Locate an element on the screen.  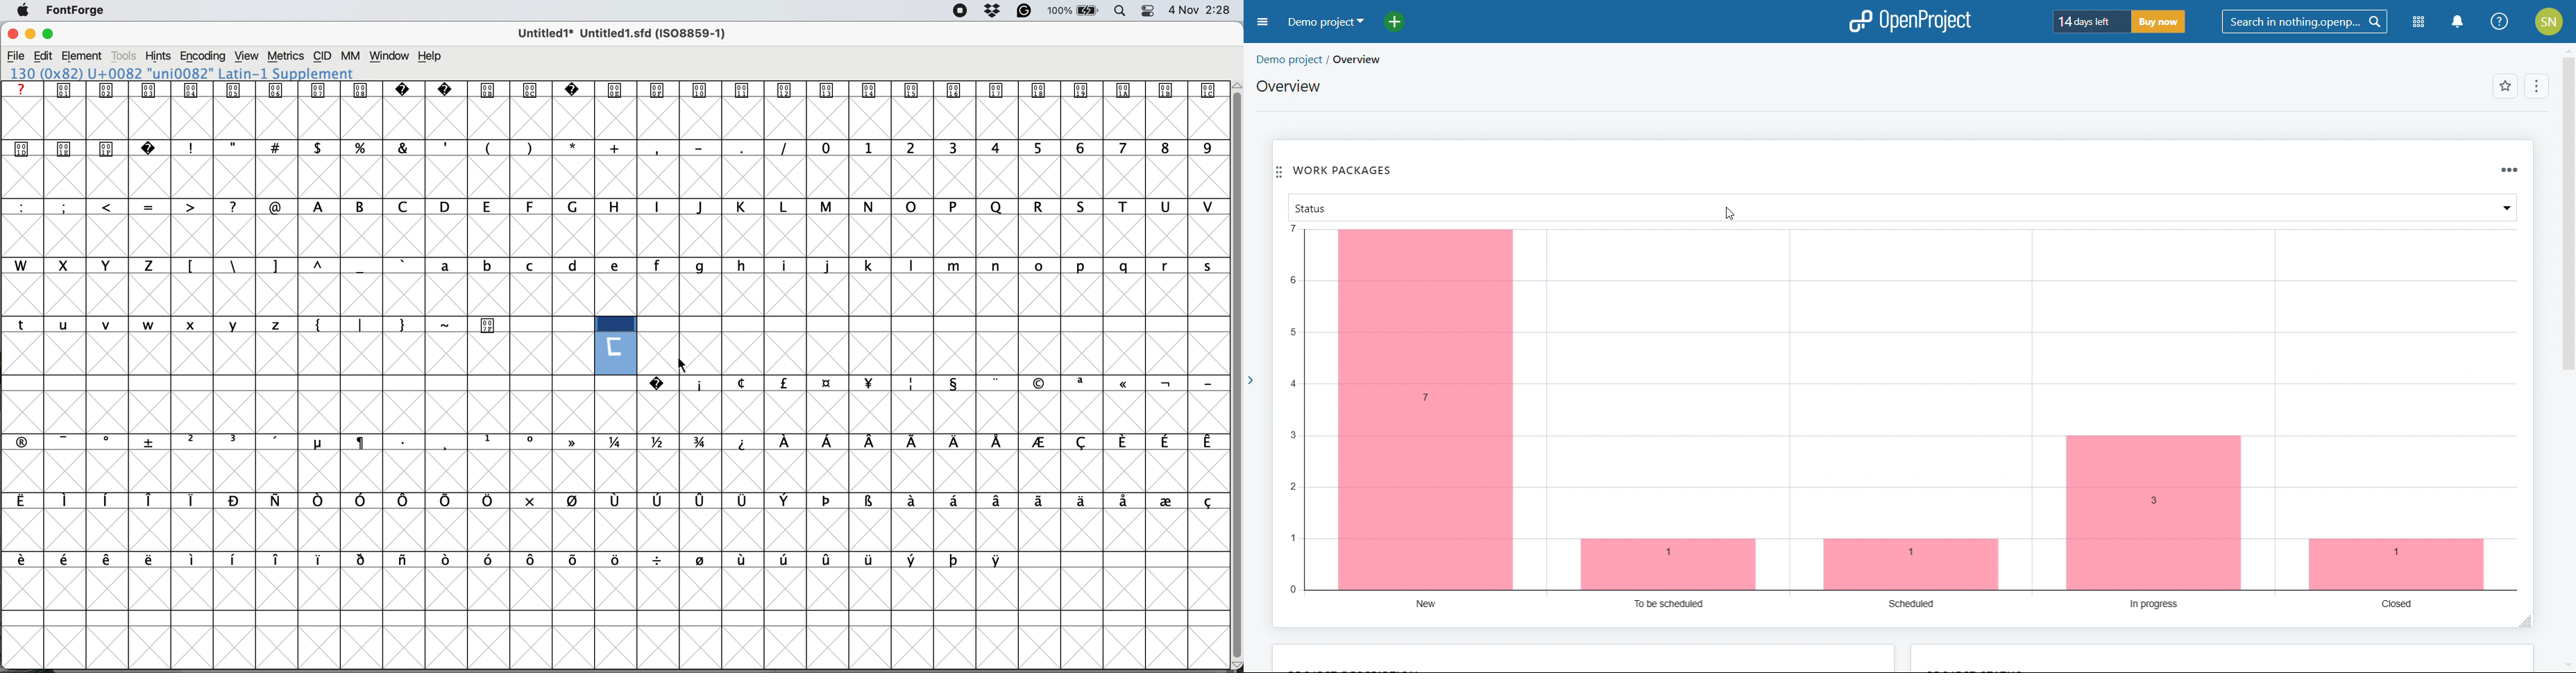
nottifications is located at coordinates (2458, 23).